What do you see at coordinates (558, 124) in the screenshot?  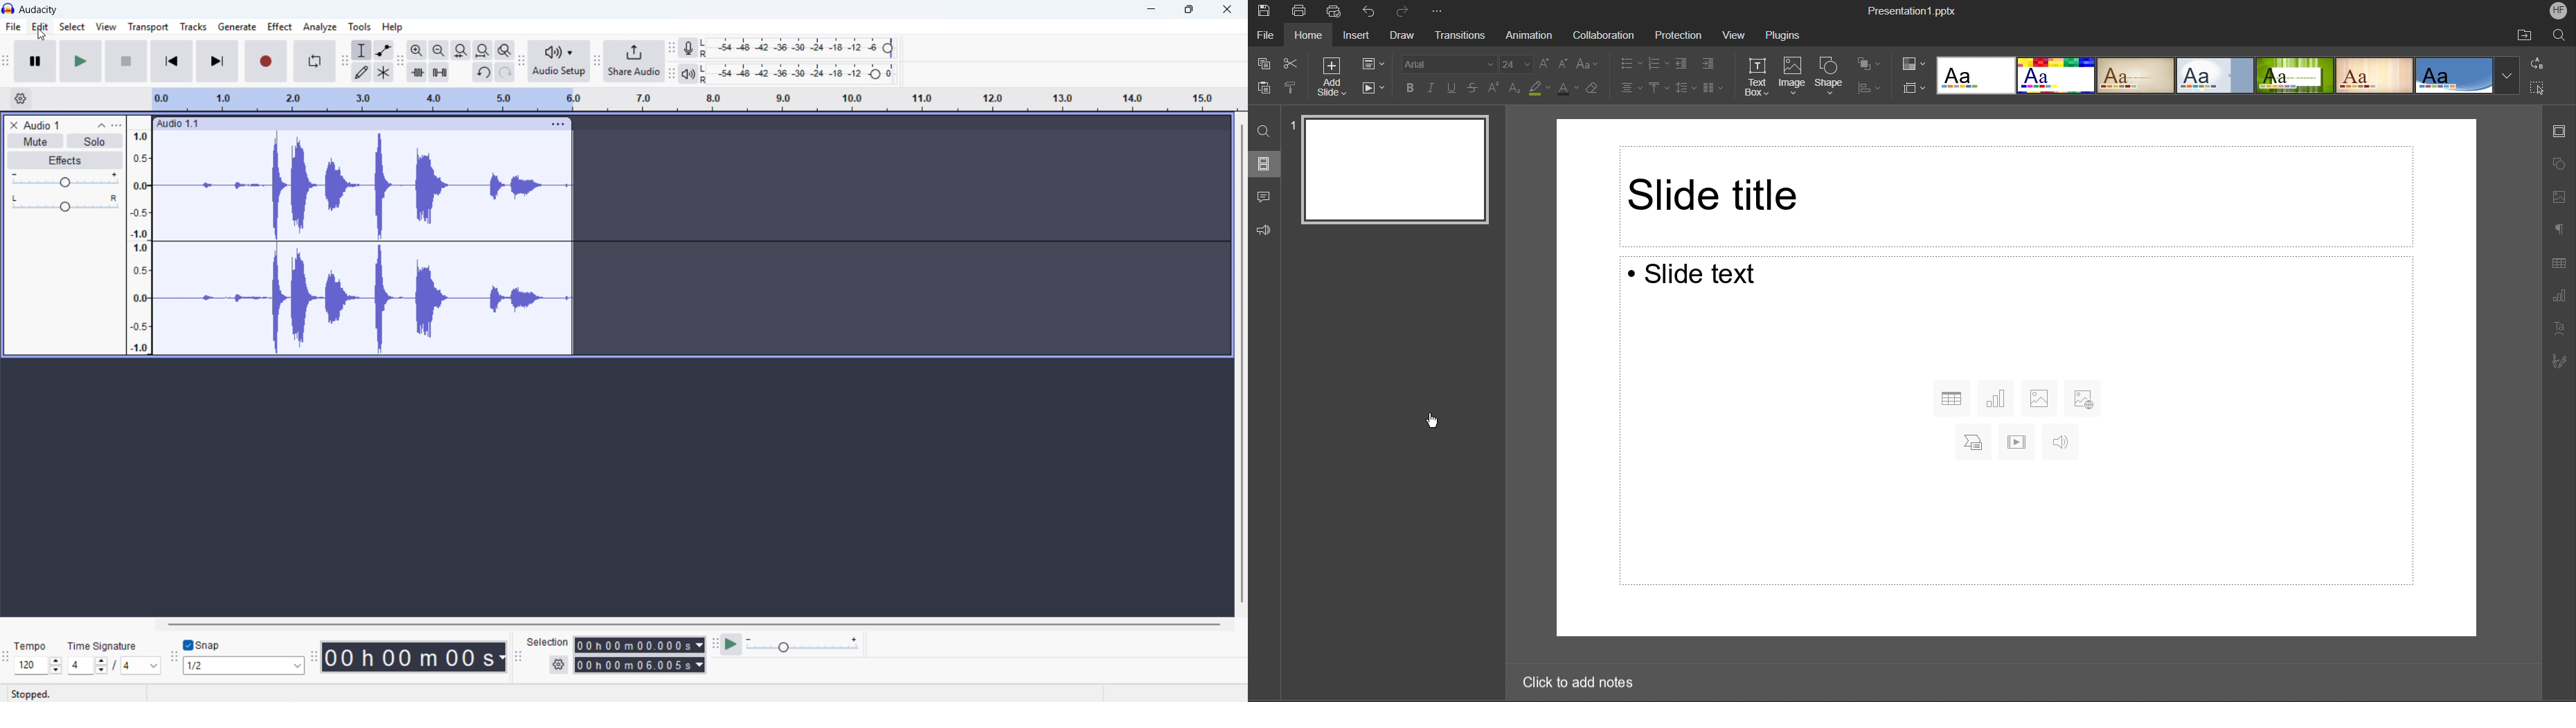 I see `track options` at bounding box center [558, 124].